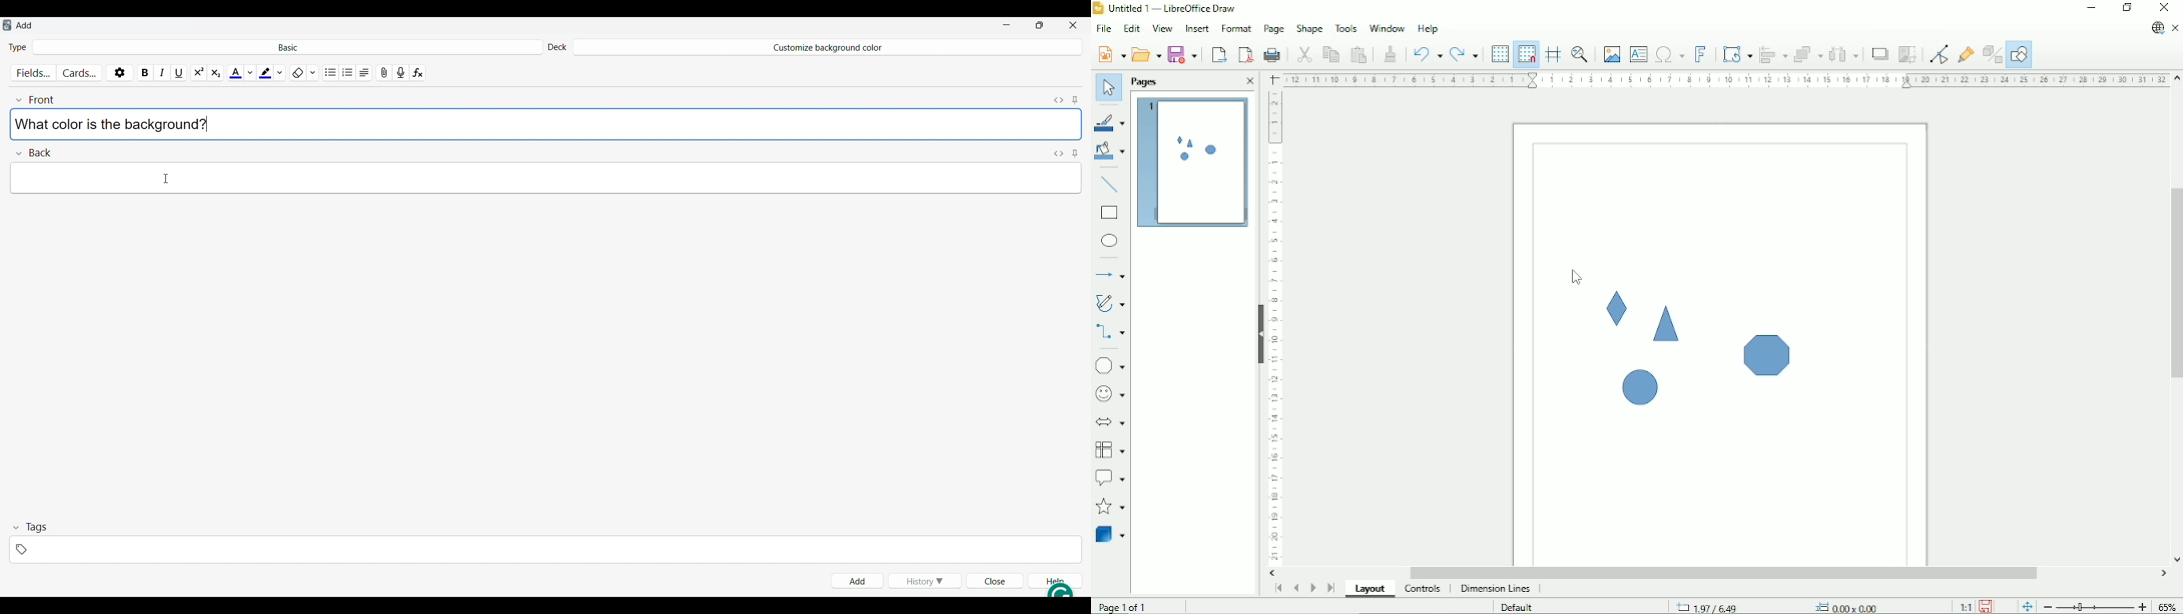  What do you see at coordinates (1111, 535) in the screenshot?
I see `3 D Objects` at bounding box center [1111, 535].